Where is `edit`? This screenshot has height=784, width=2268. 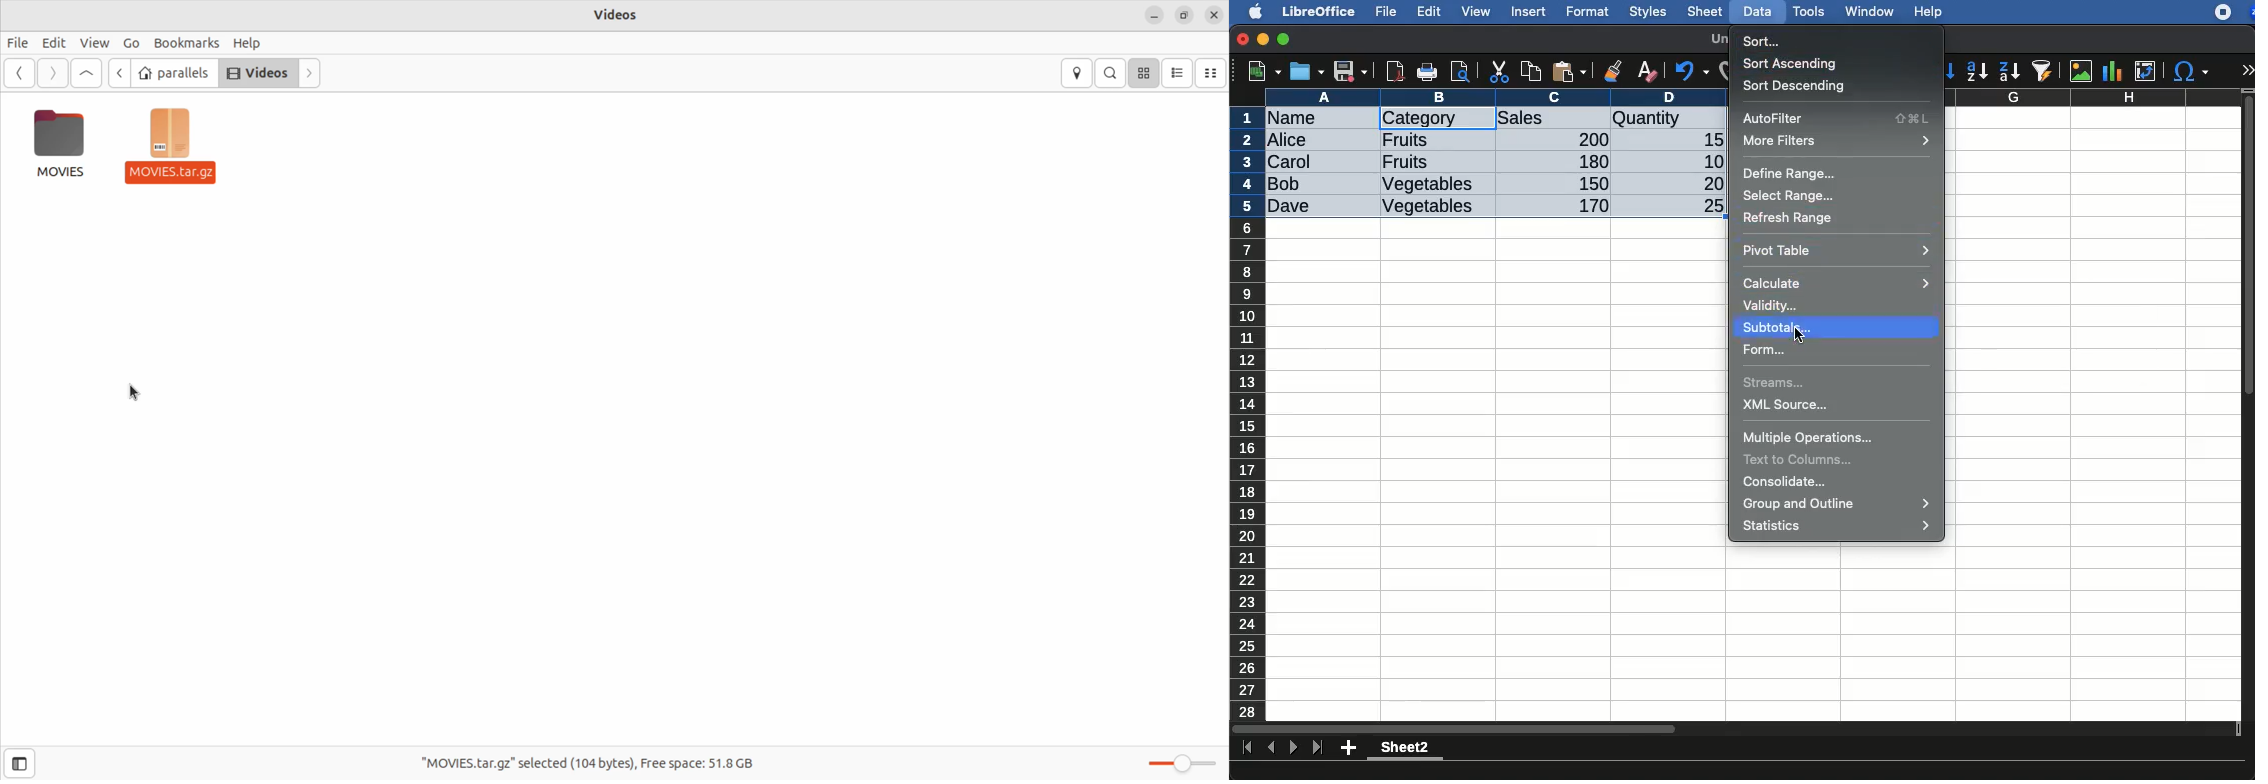
edit is located at coordinates (1429, 11).